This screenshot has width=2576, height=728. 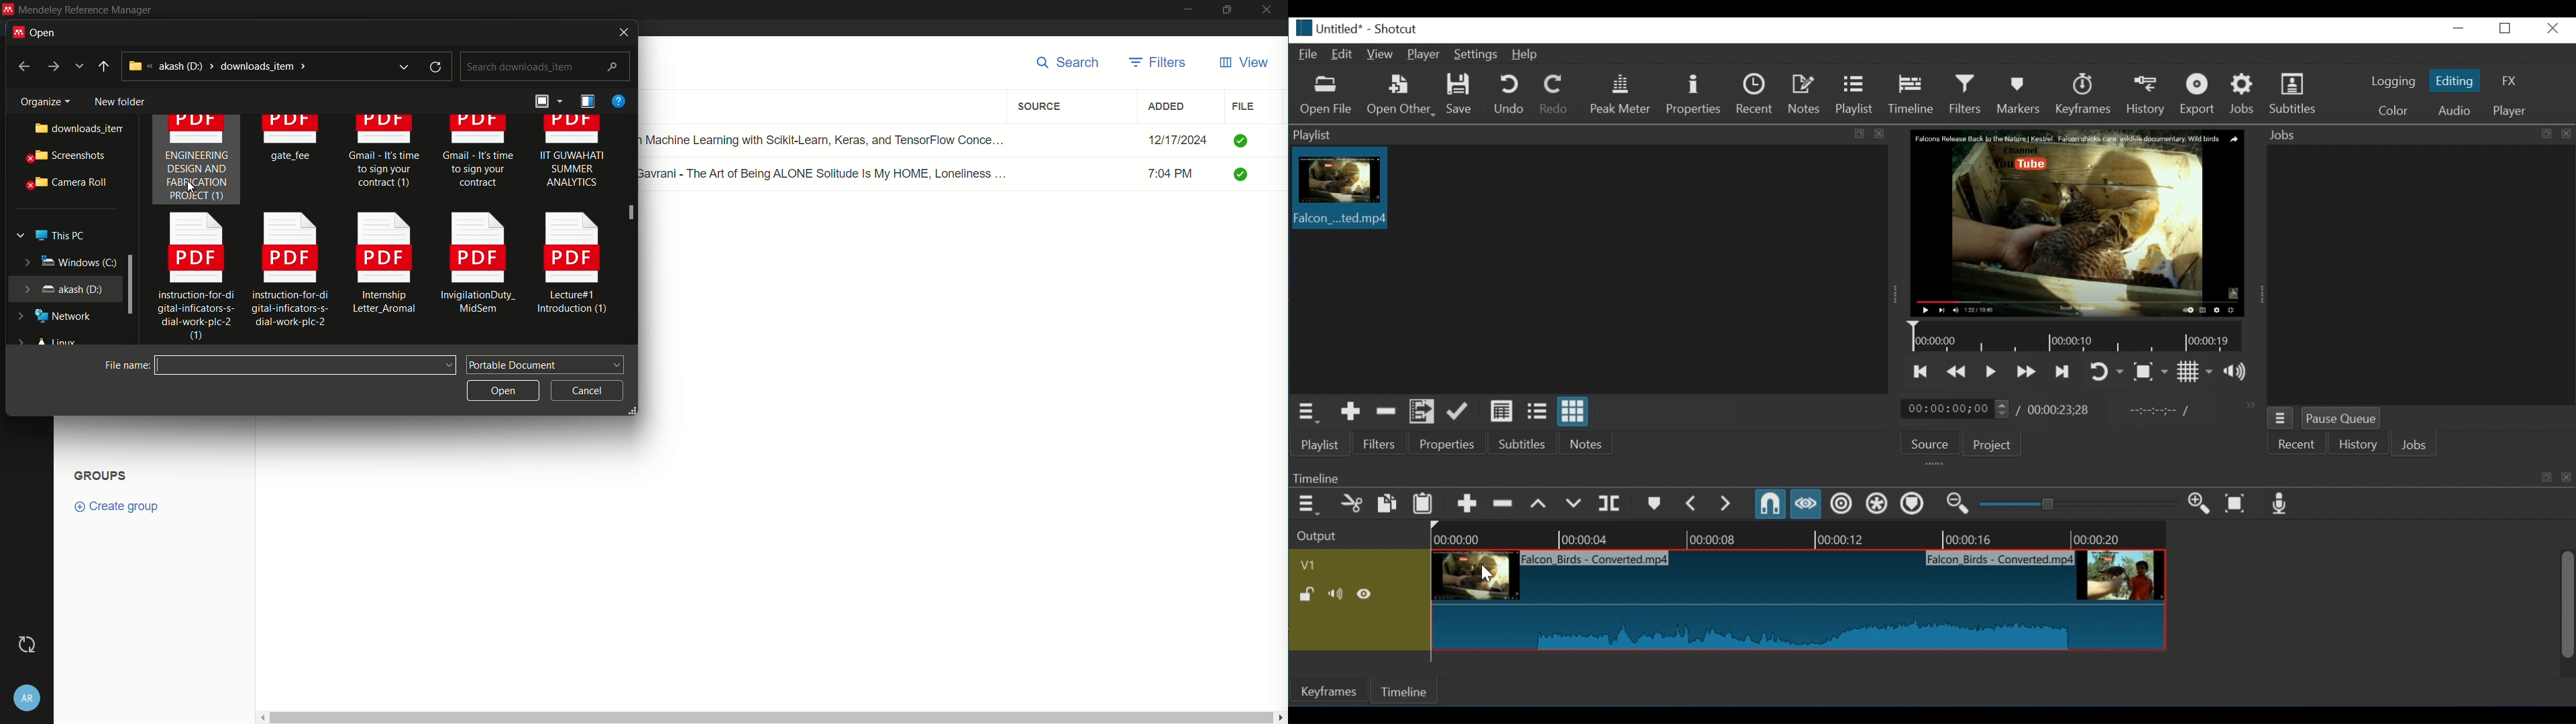 I want to click on Open File, so click(x=1326, y=97).